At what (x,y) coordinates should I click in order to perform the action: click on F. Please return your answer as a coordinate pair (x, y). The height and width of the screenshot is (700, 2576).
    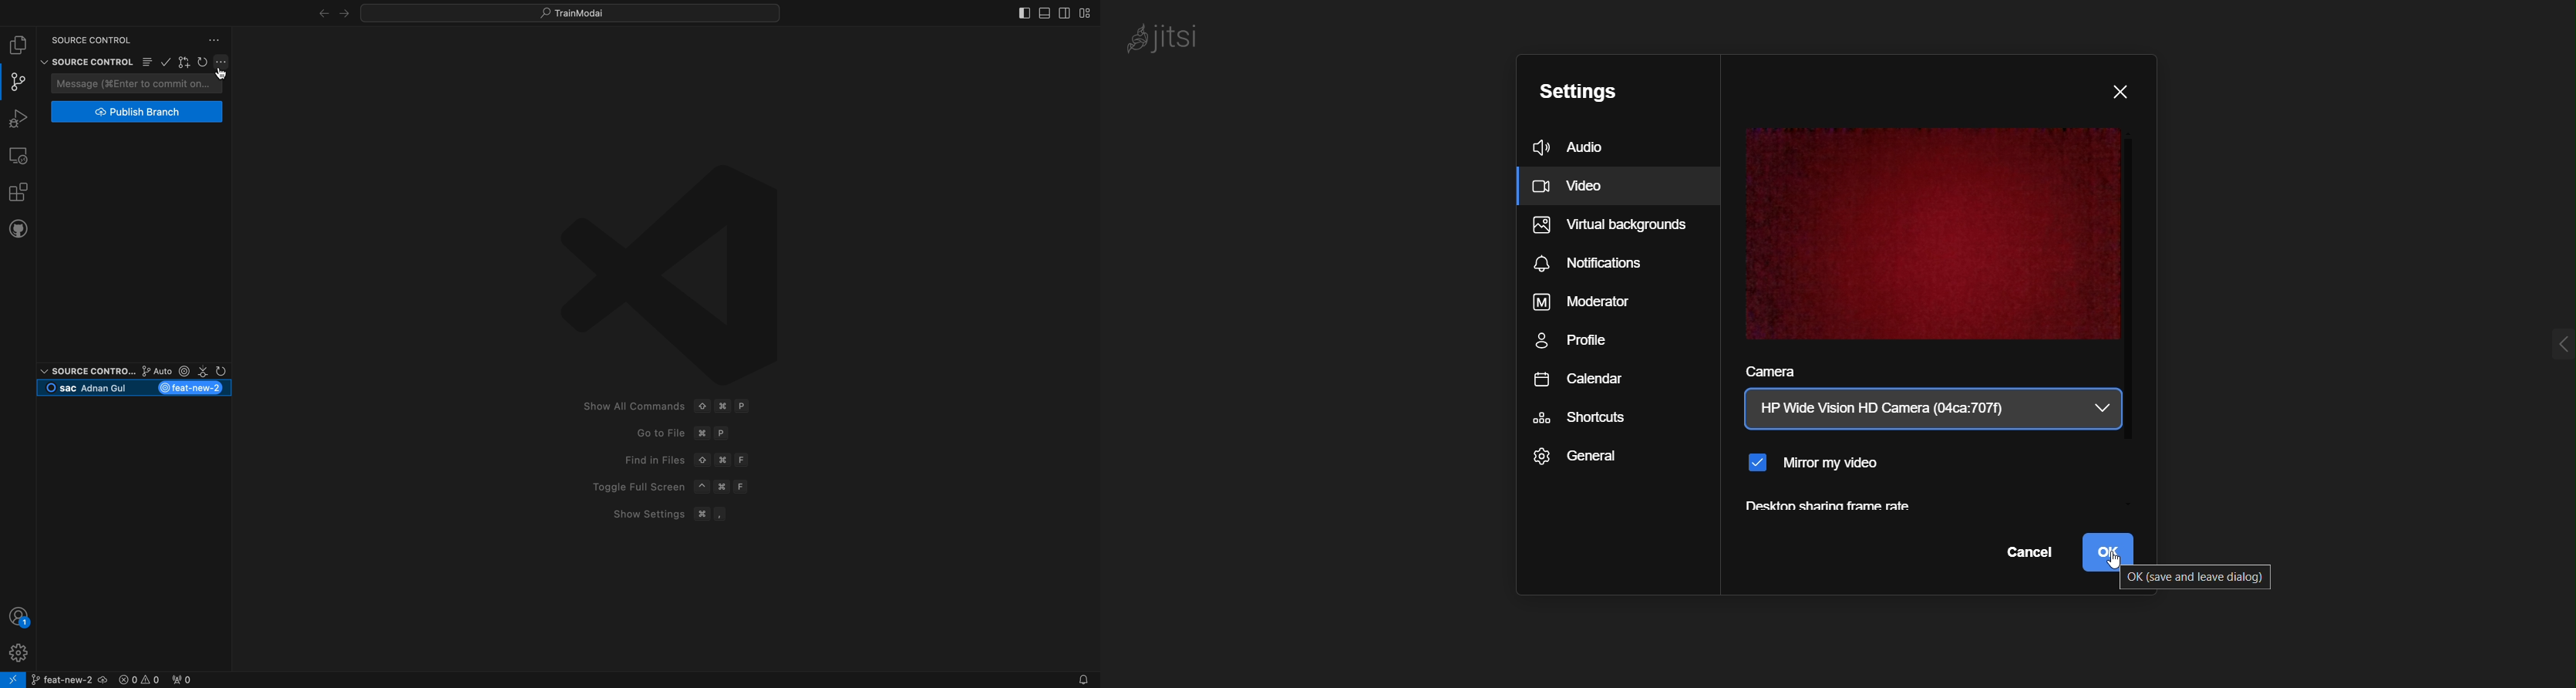
    Looking at the image, I should click on (744, 459).